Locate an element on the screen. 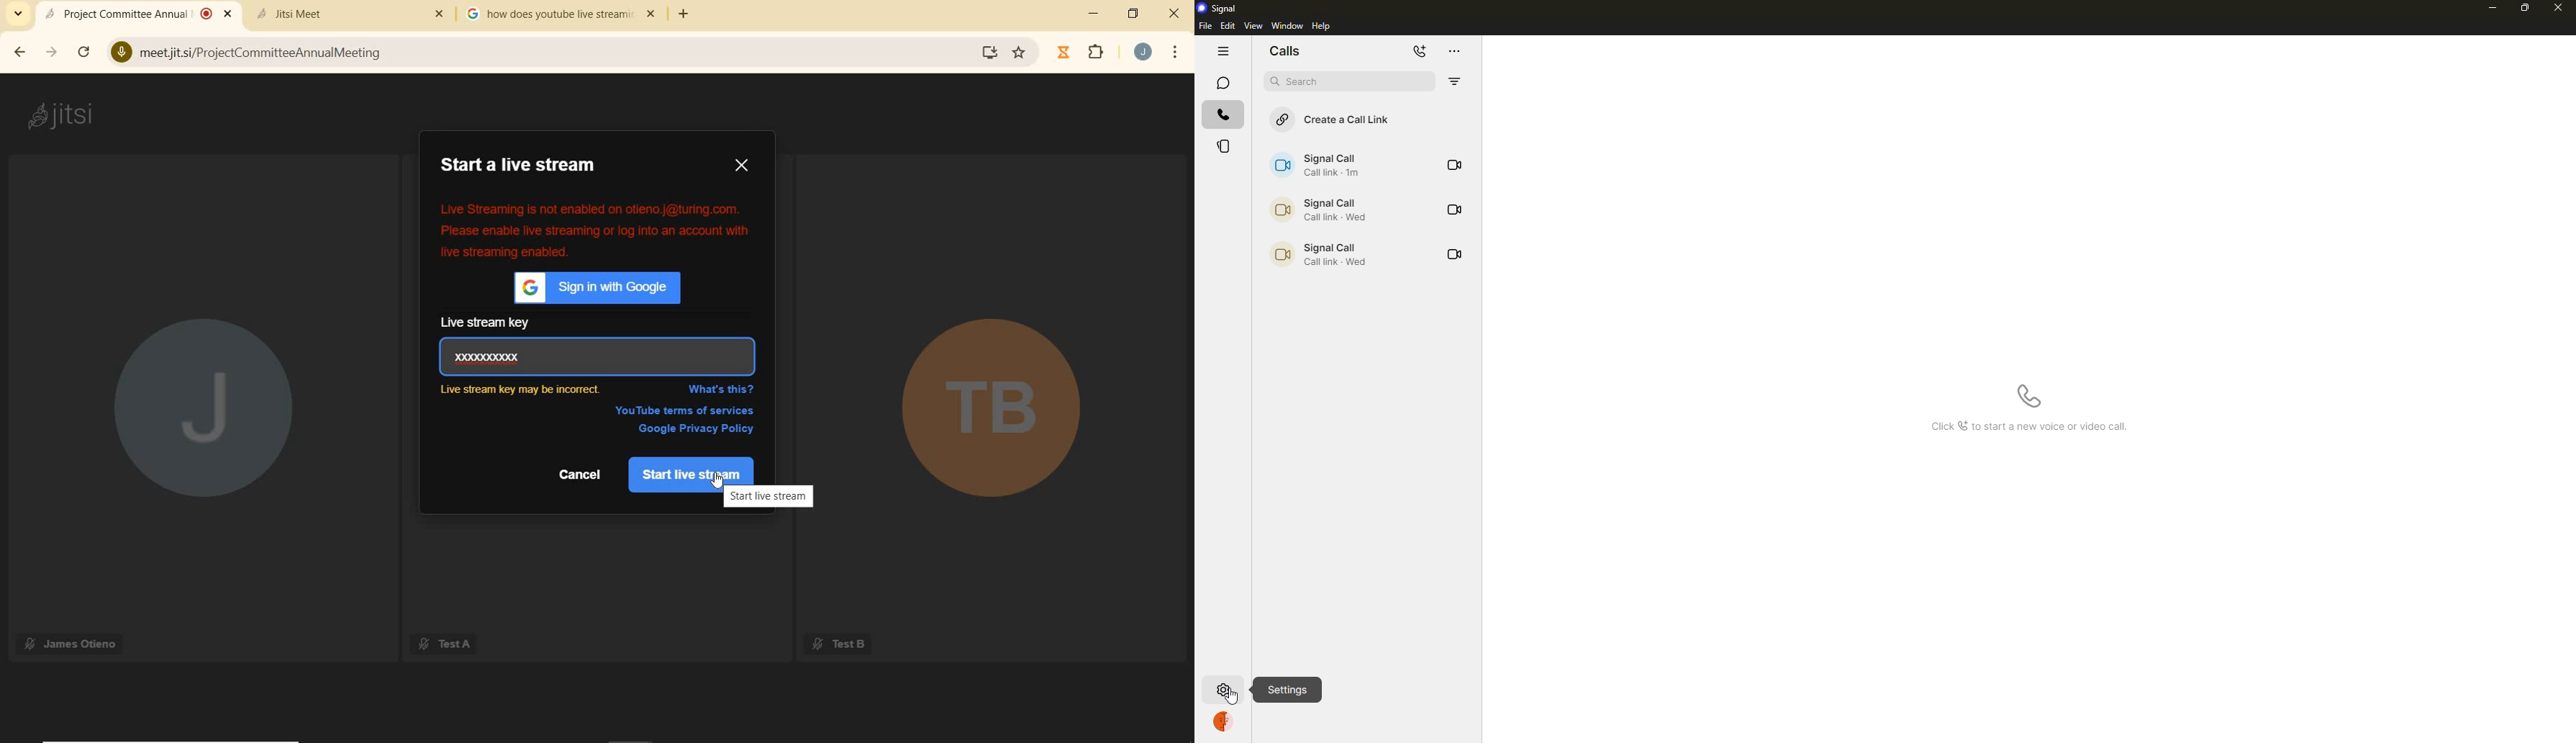 The width and height of the screenshot is (2576, 756). view is located at coordinates (1253, 25).